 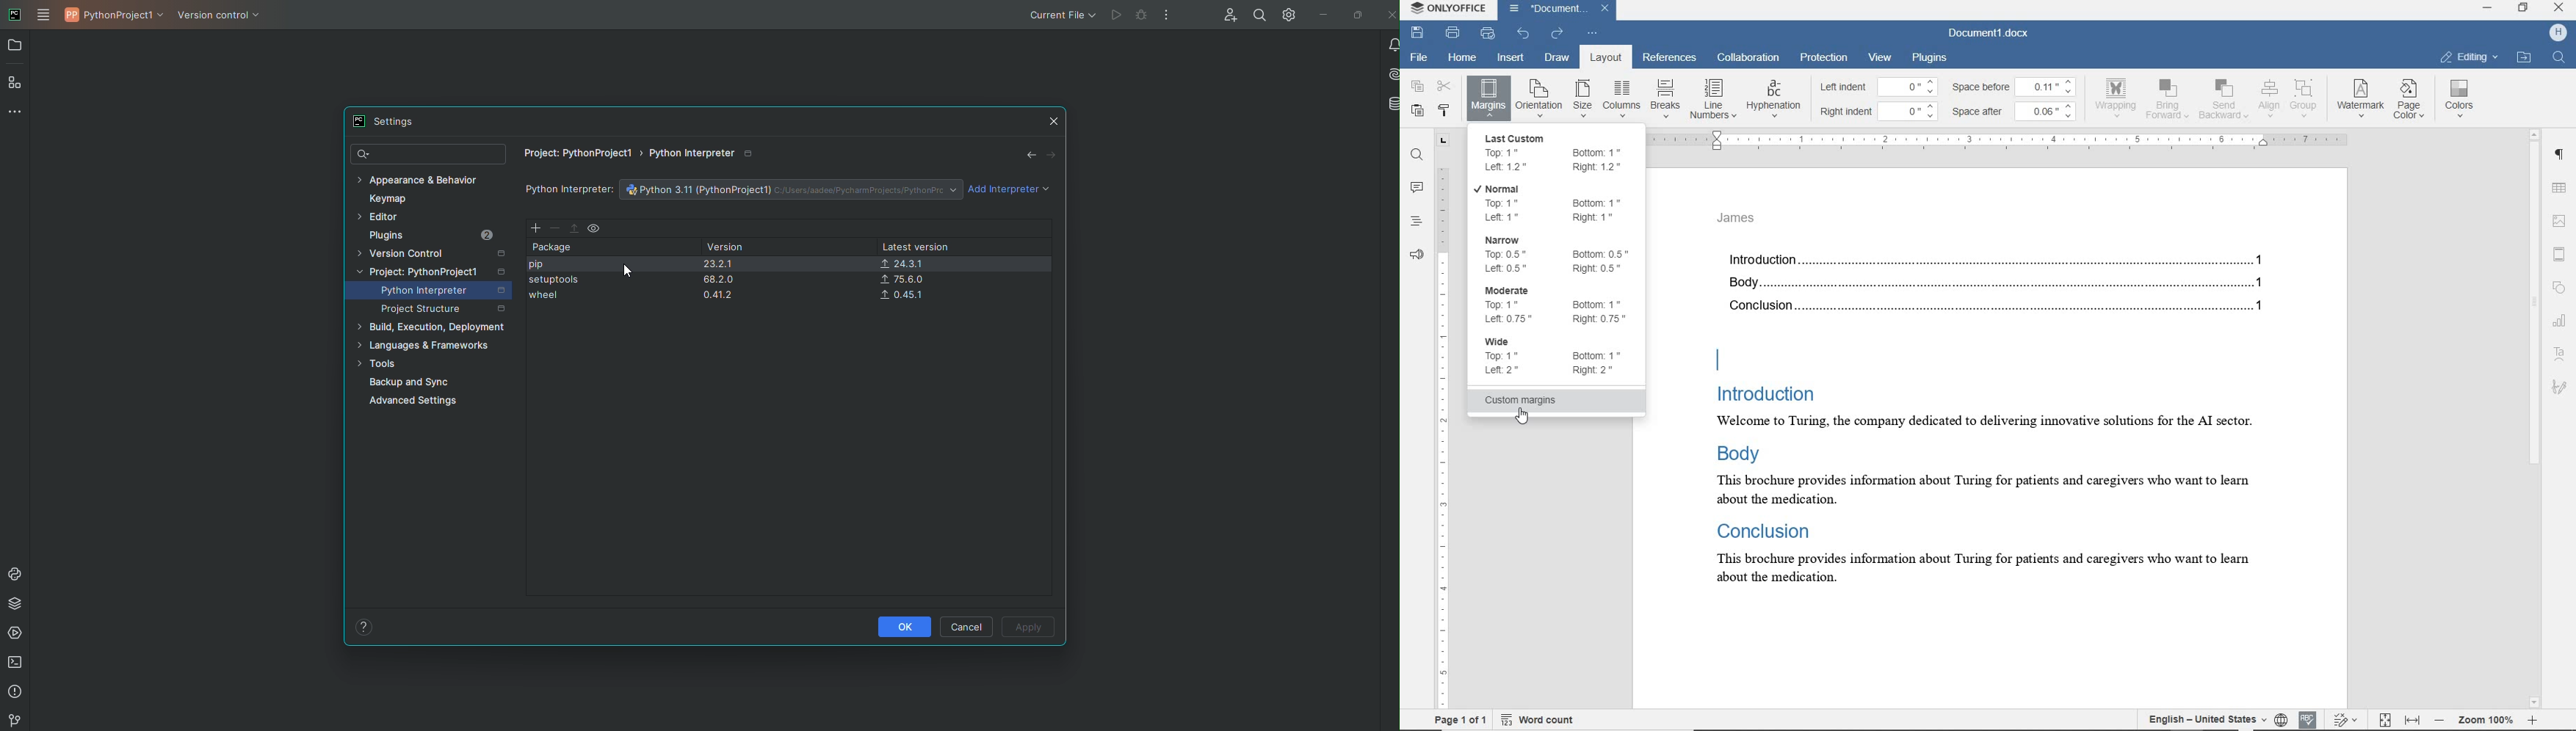 I want to click on plugins, so click(x=1932, y=57).